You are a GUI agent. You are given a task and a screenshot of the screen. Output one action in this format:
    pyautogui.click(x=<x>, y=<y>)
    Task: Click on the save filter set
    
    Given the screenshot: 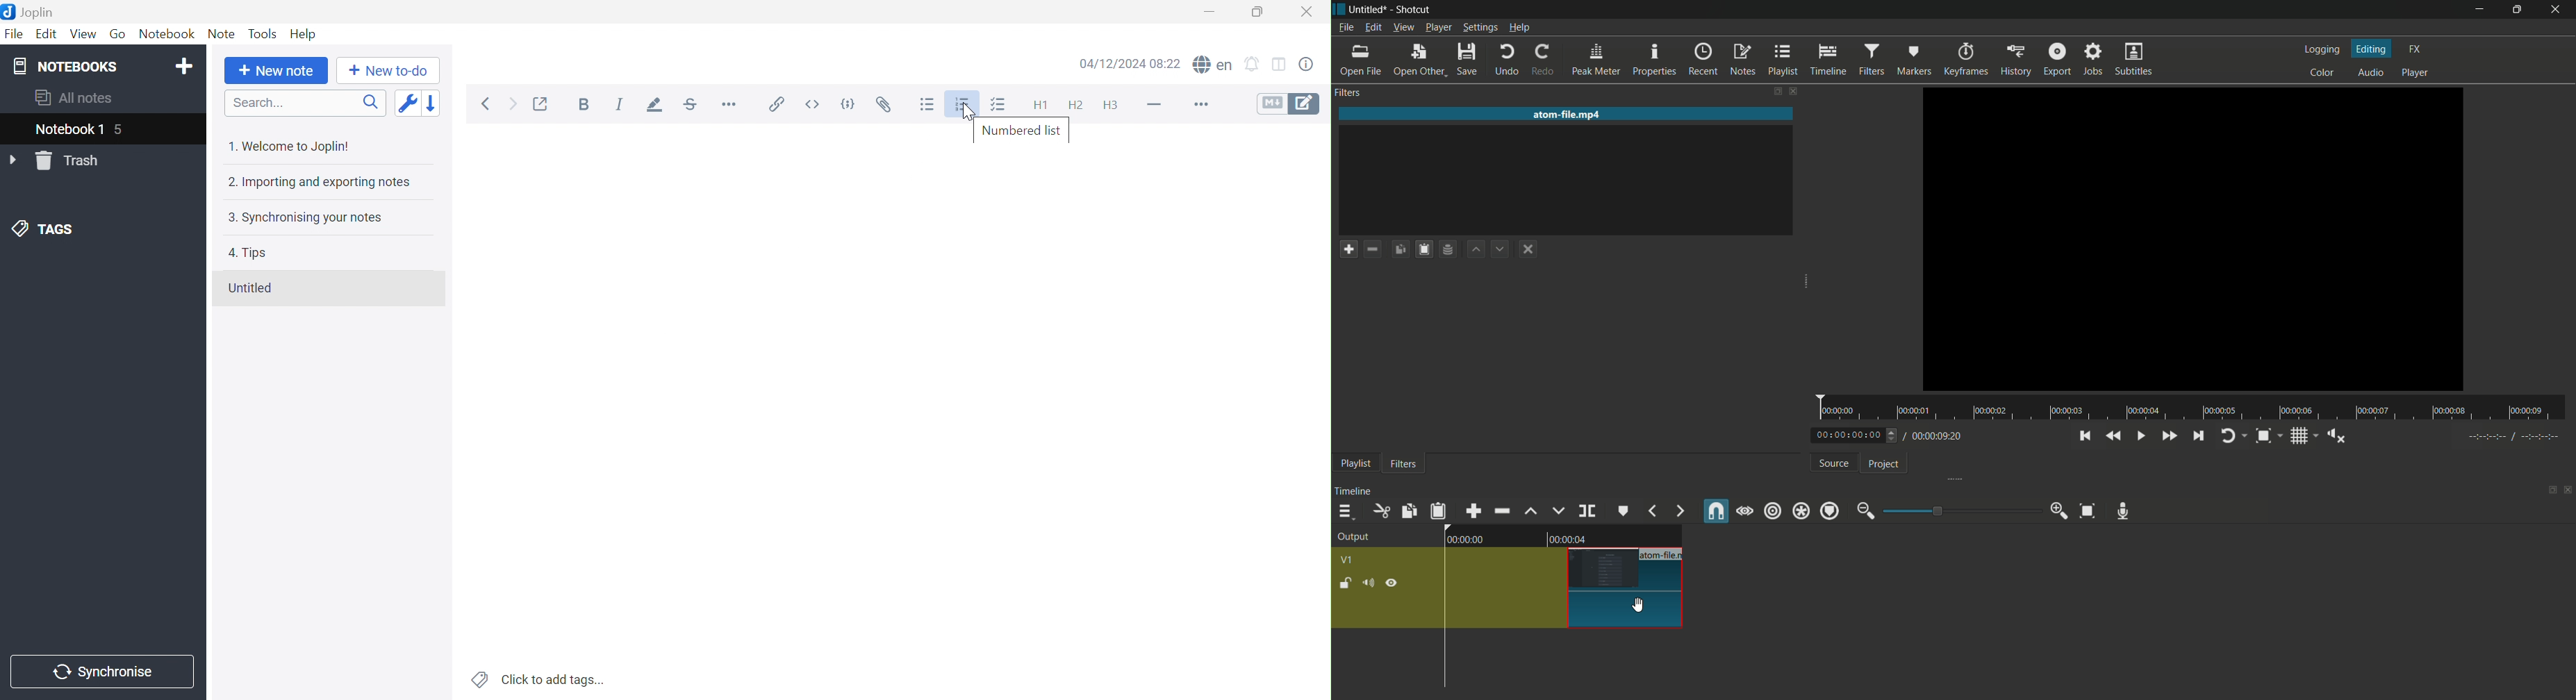 What is the action you would take?
    pyautogui.click(x=1447, y=250)
    